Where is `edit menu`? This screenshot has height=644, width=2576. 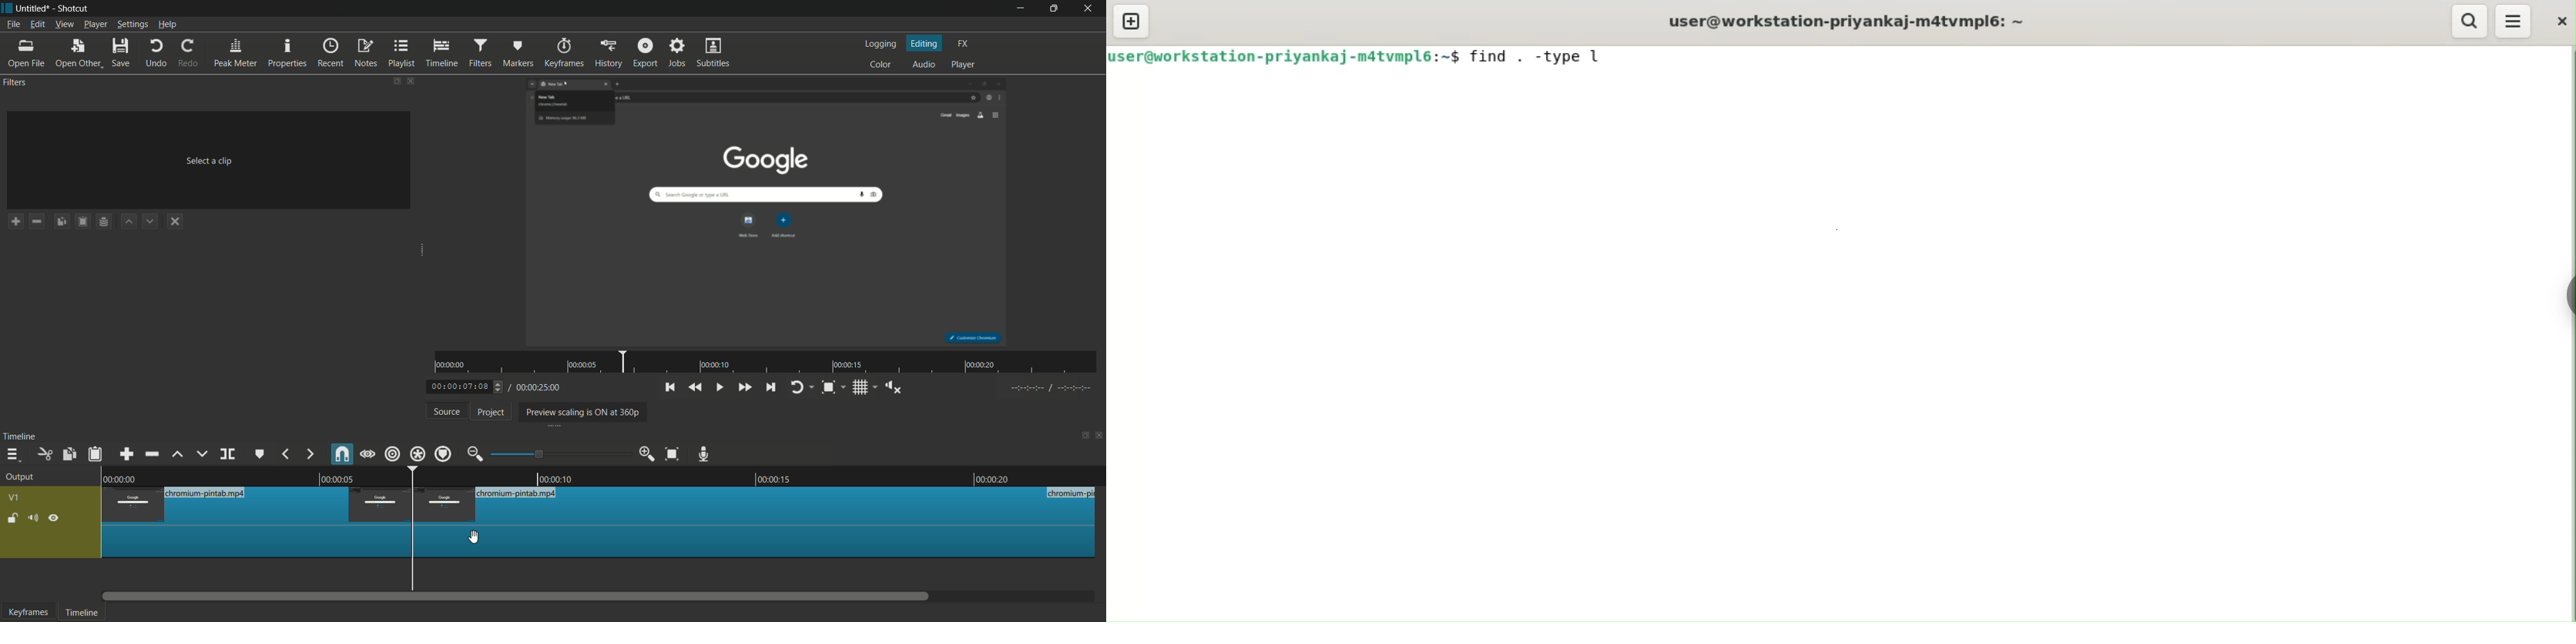
edit menu is located at coordinates (36, 24).